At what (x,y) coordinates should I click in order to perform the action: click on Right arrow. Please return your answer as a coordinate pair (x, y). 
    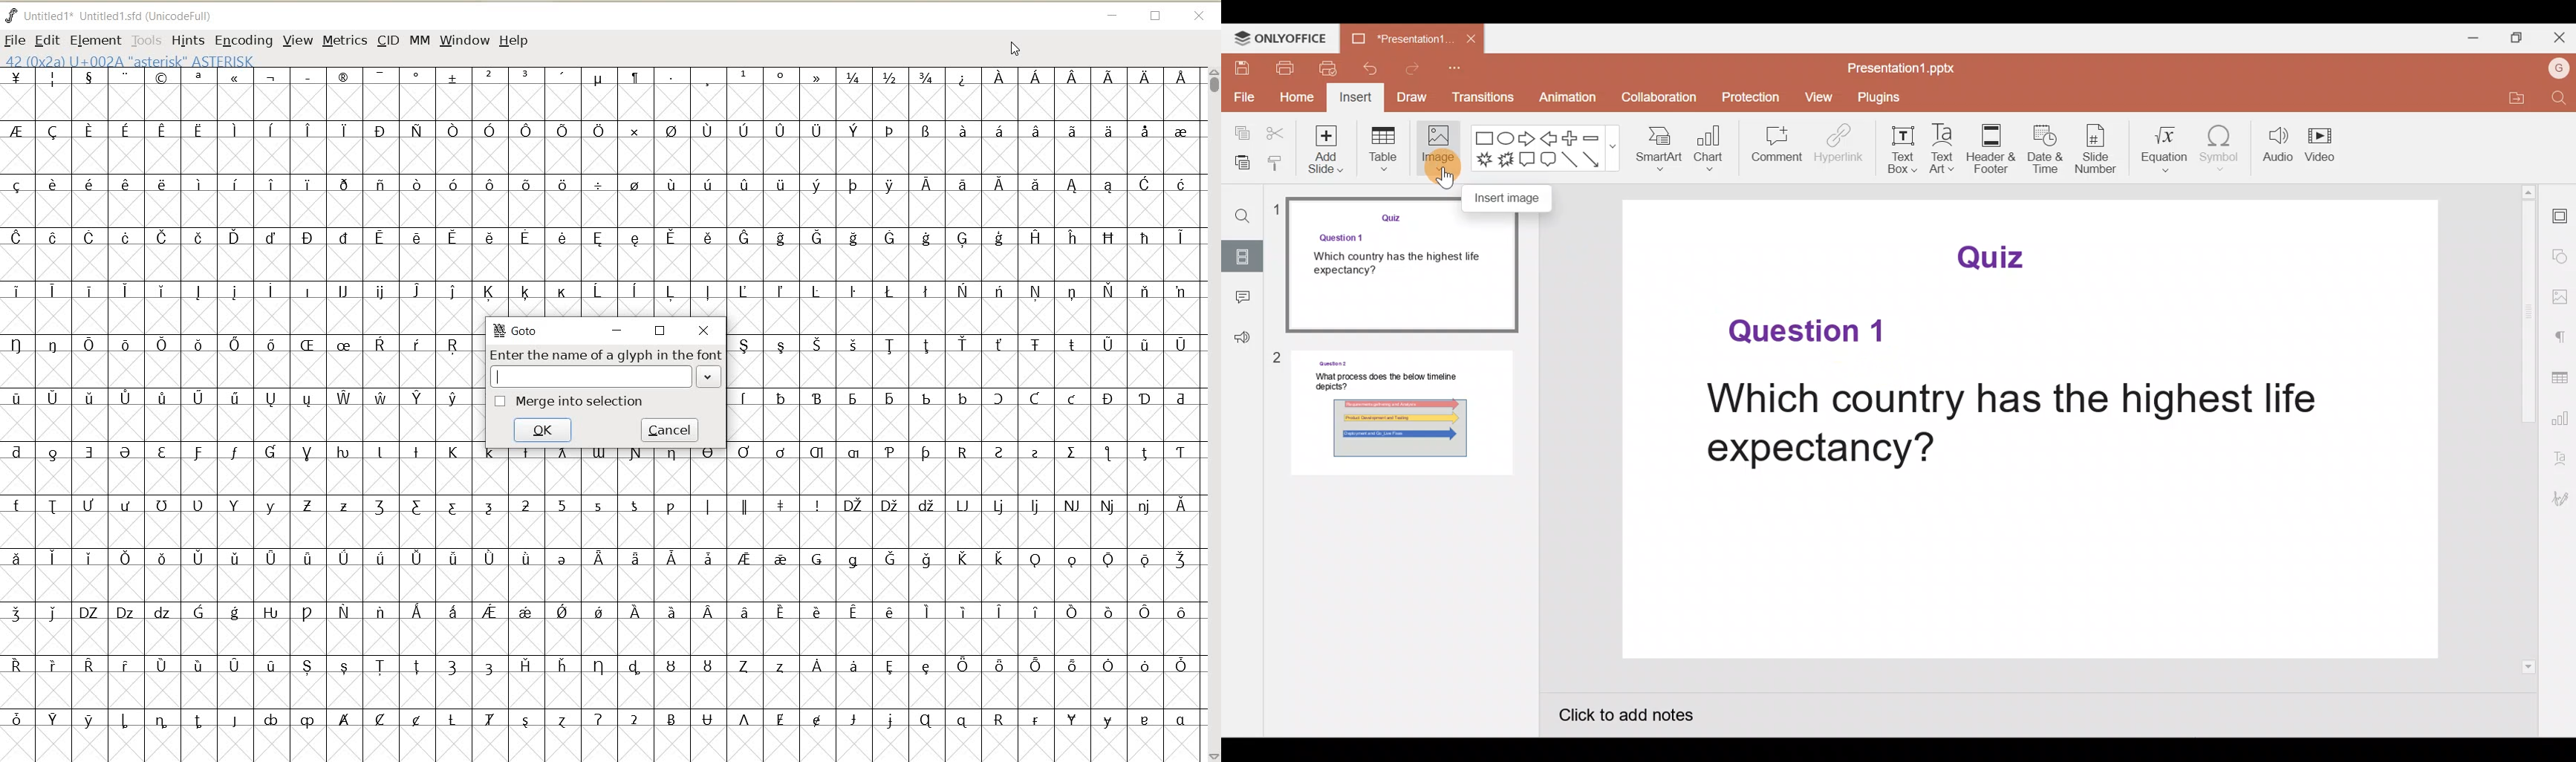
    Looking at the image, I should click on (1529, 140).